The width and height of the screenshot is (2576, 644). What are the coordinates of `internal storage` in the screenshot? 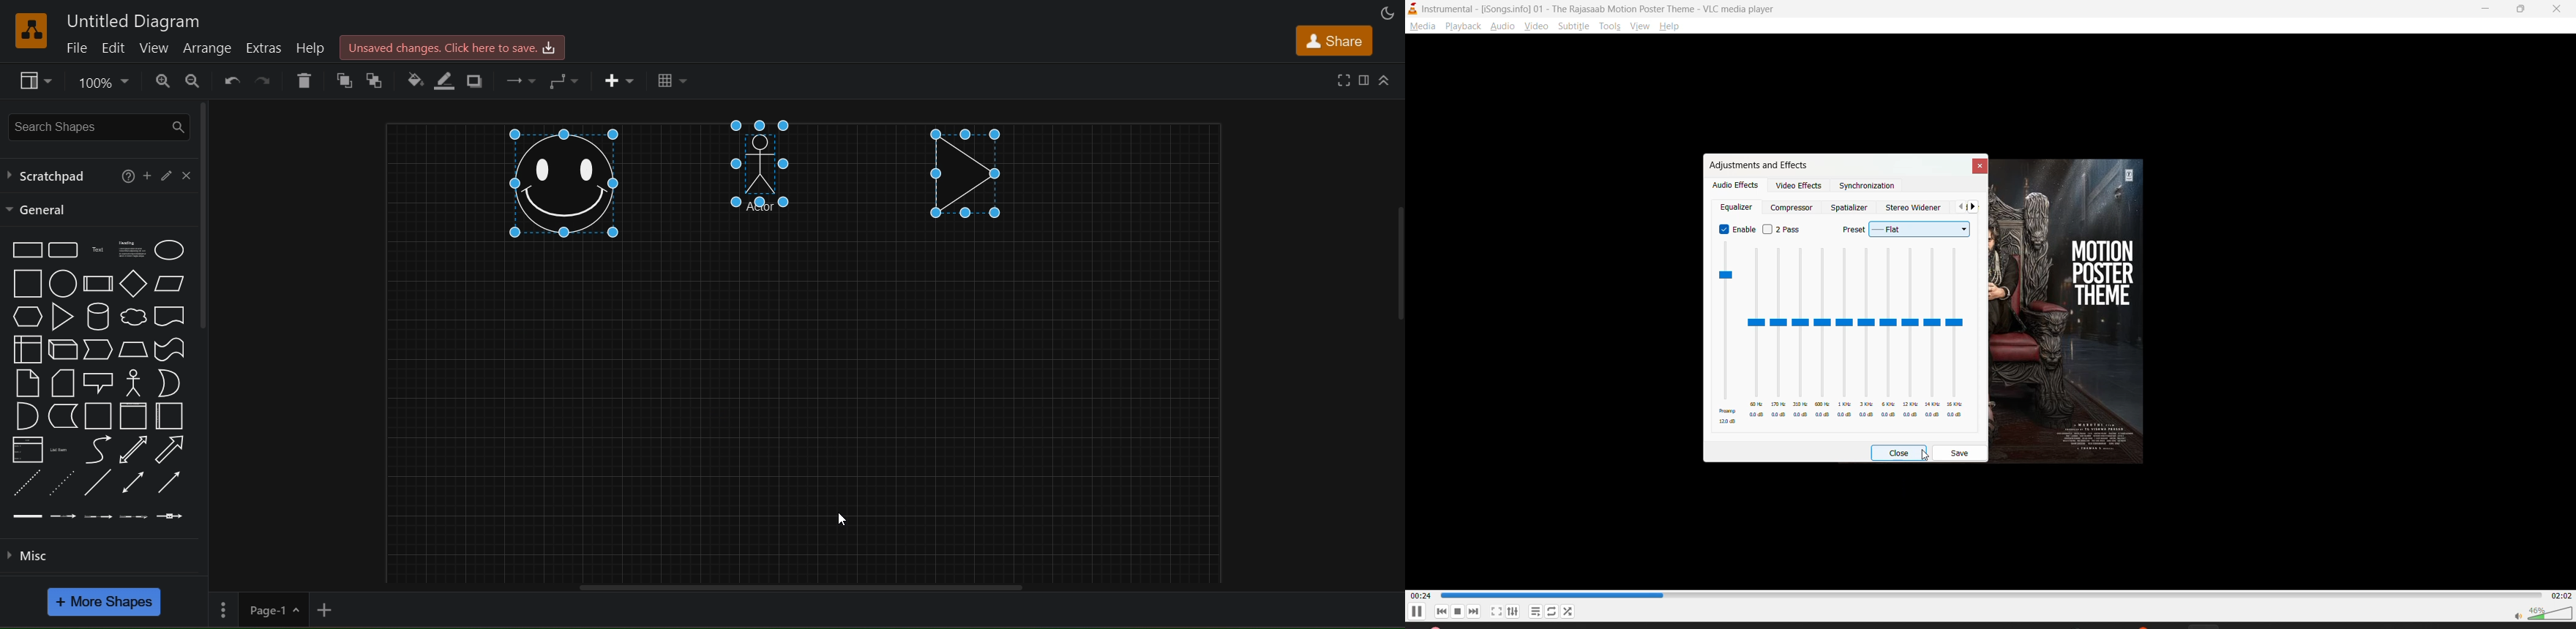 It's located at (23, 349).